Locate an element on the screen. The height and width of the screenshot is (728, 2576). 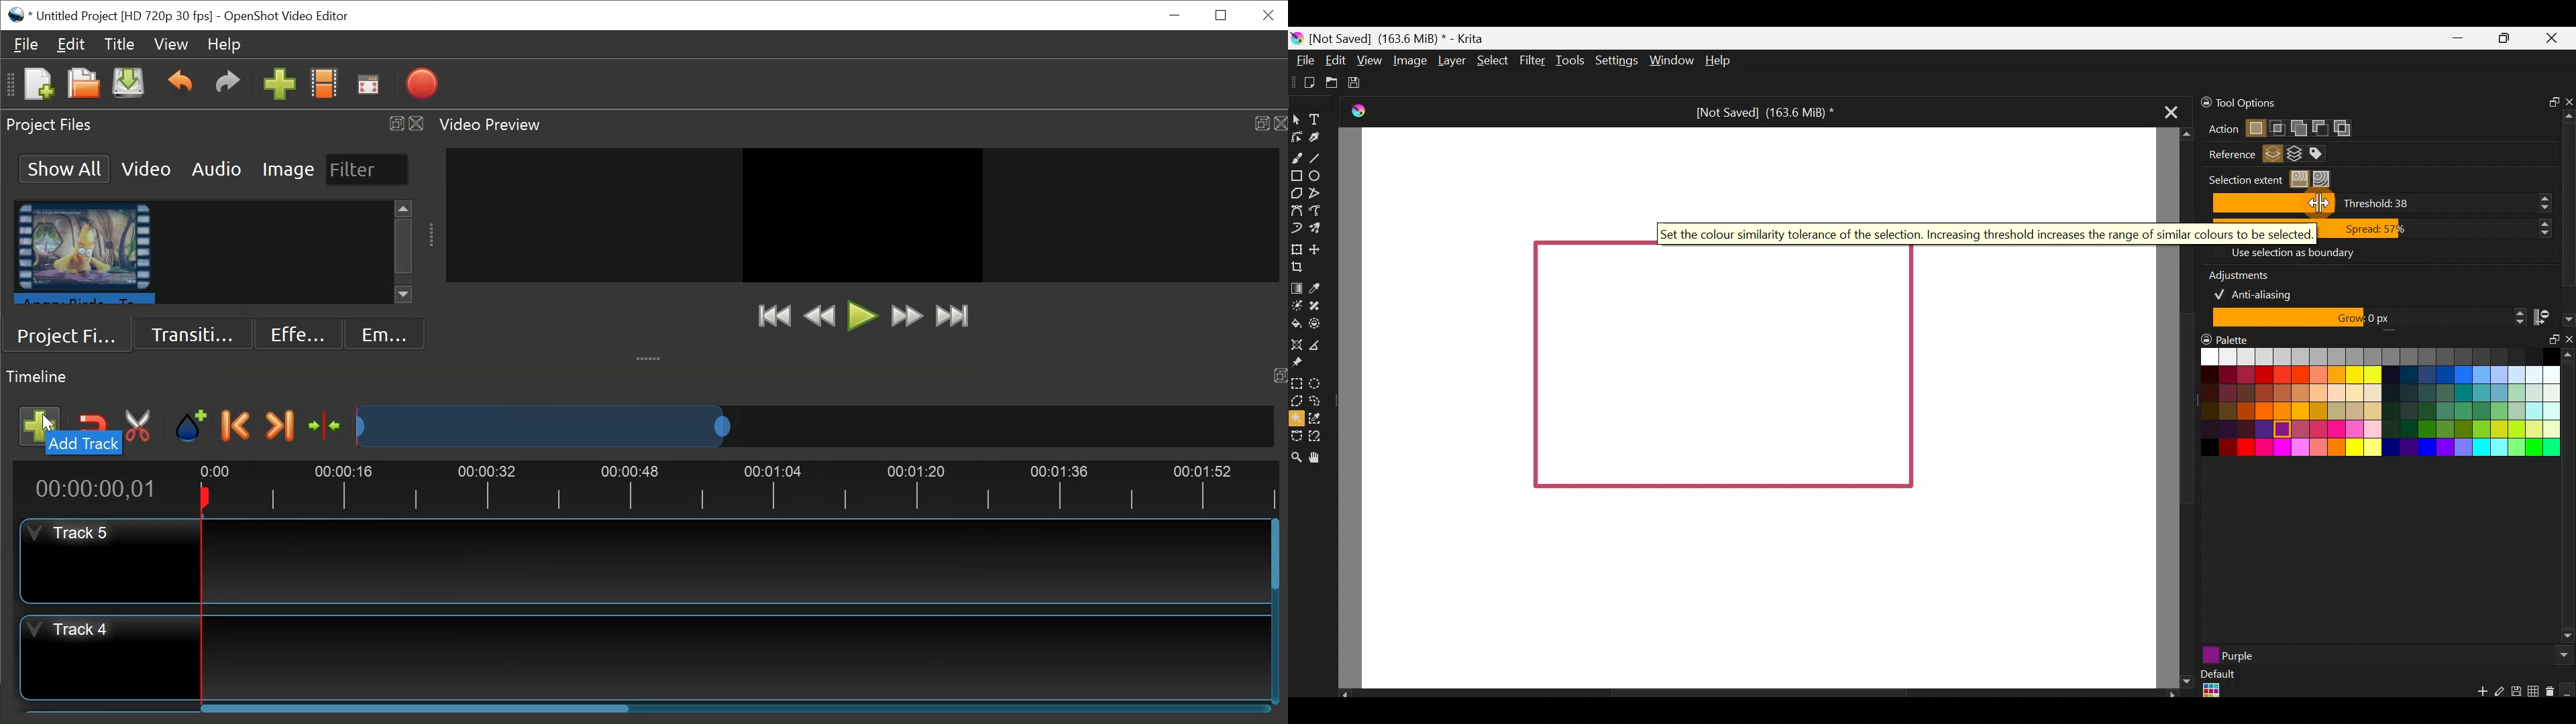
Ellipse tool is located at coordinates (1320, 175).